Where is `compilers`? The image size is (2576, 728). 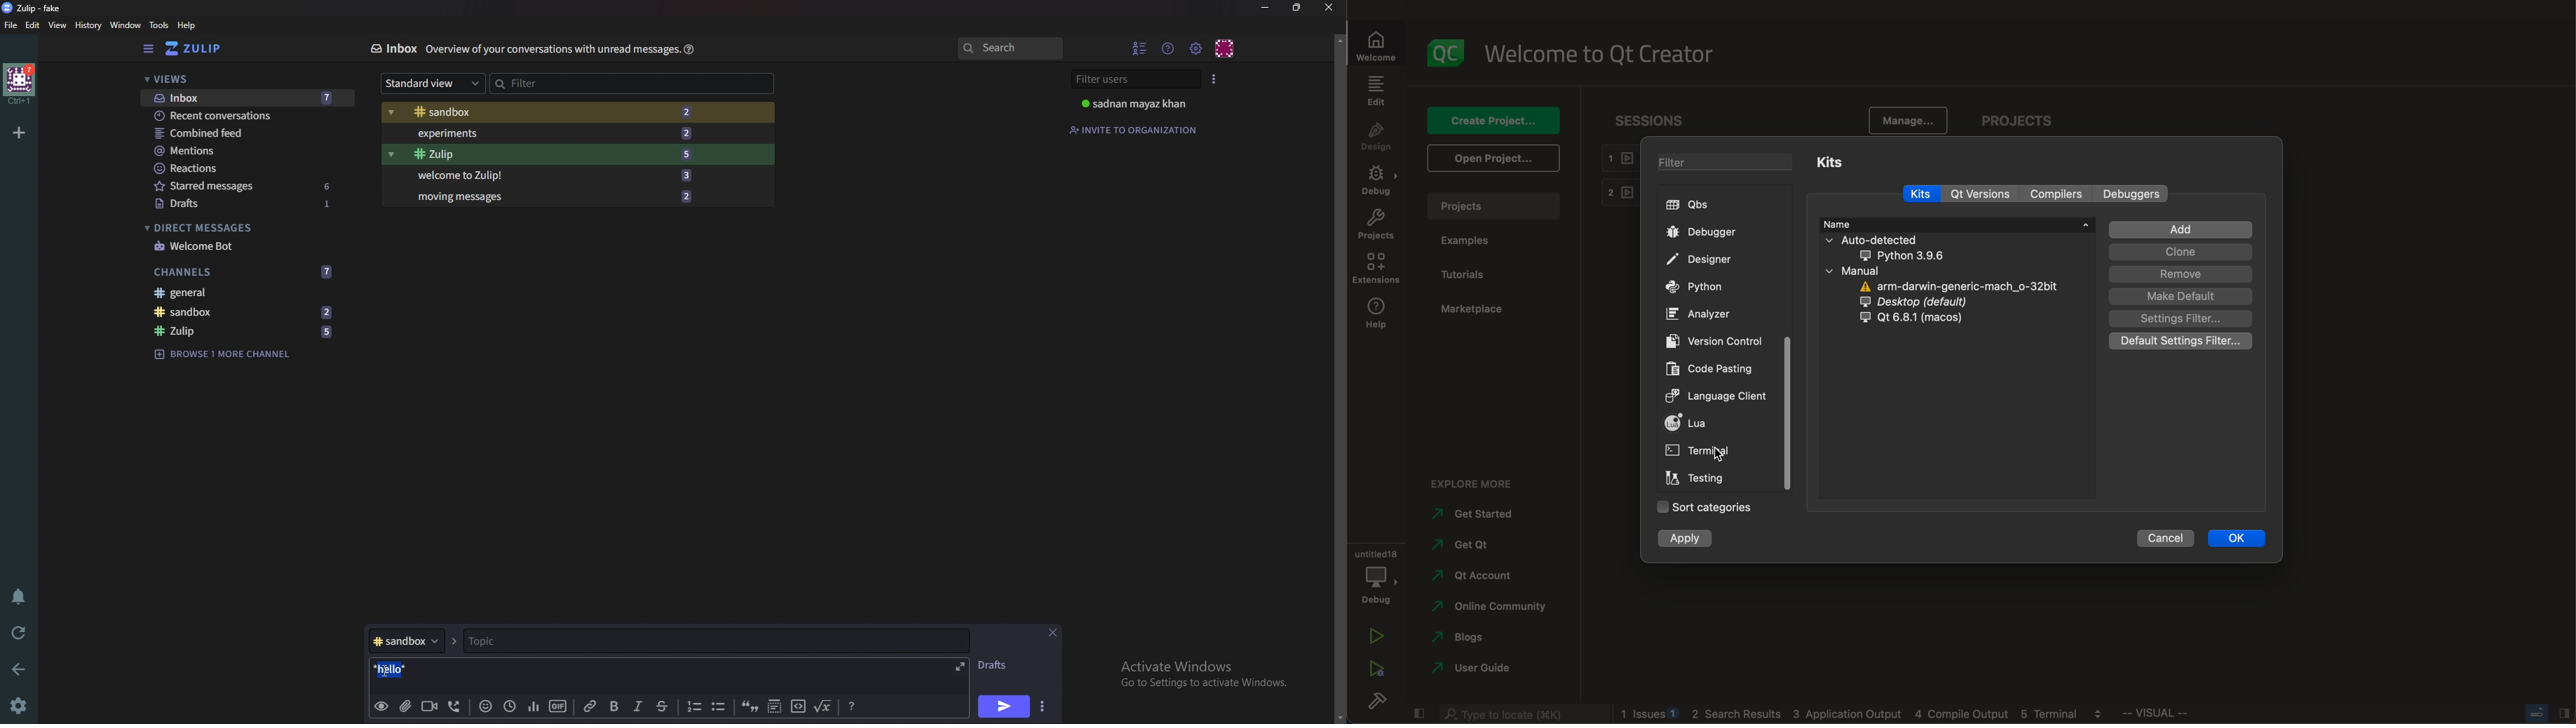
compilers is located at coordinates (2056, 193).